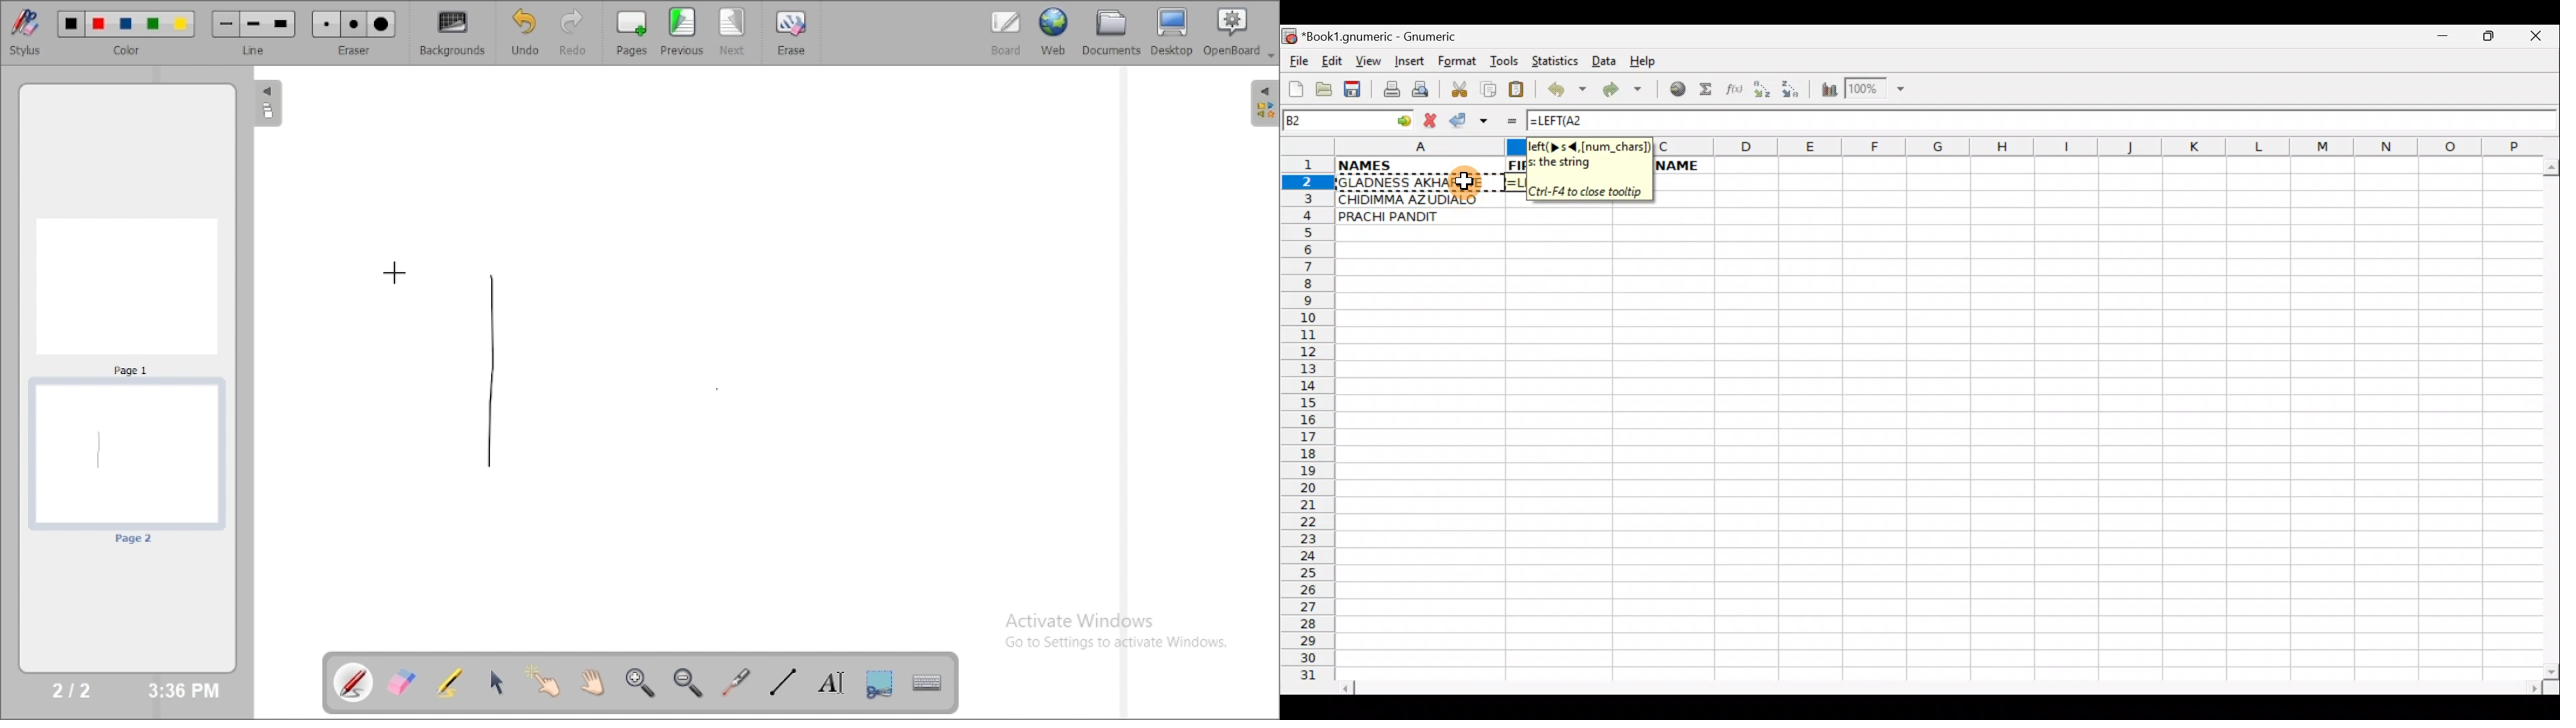  What do you see at coordinates (1388, 91) in the screenshot?
I see `Print file` at bounding box center [1388, 91].